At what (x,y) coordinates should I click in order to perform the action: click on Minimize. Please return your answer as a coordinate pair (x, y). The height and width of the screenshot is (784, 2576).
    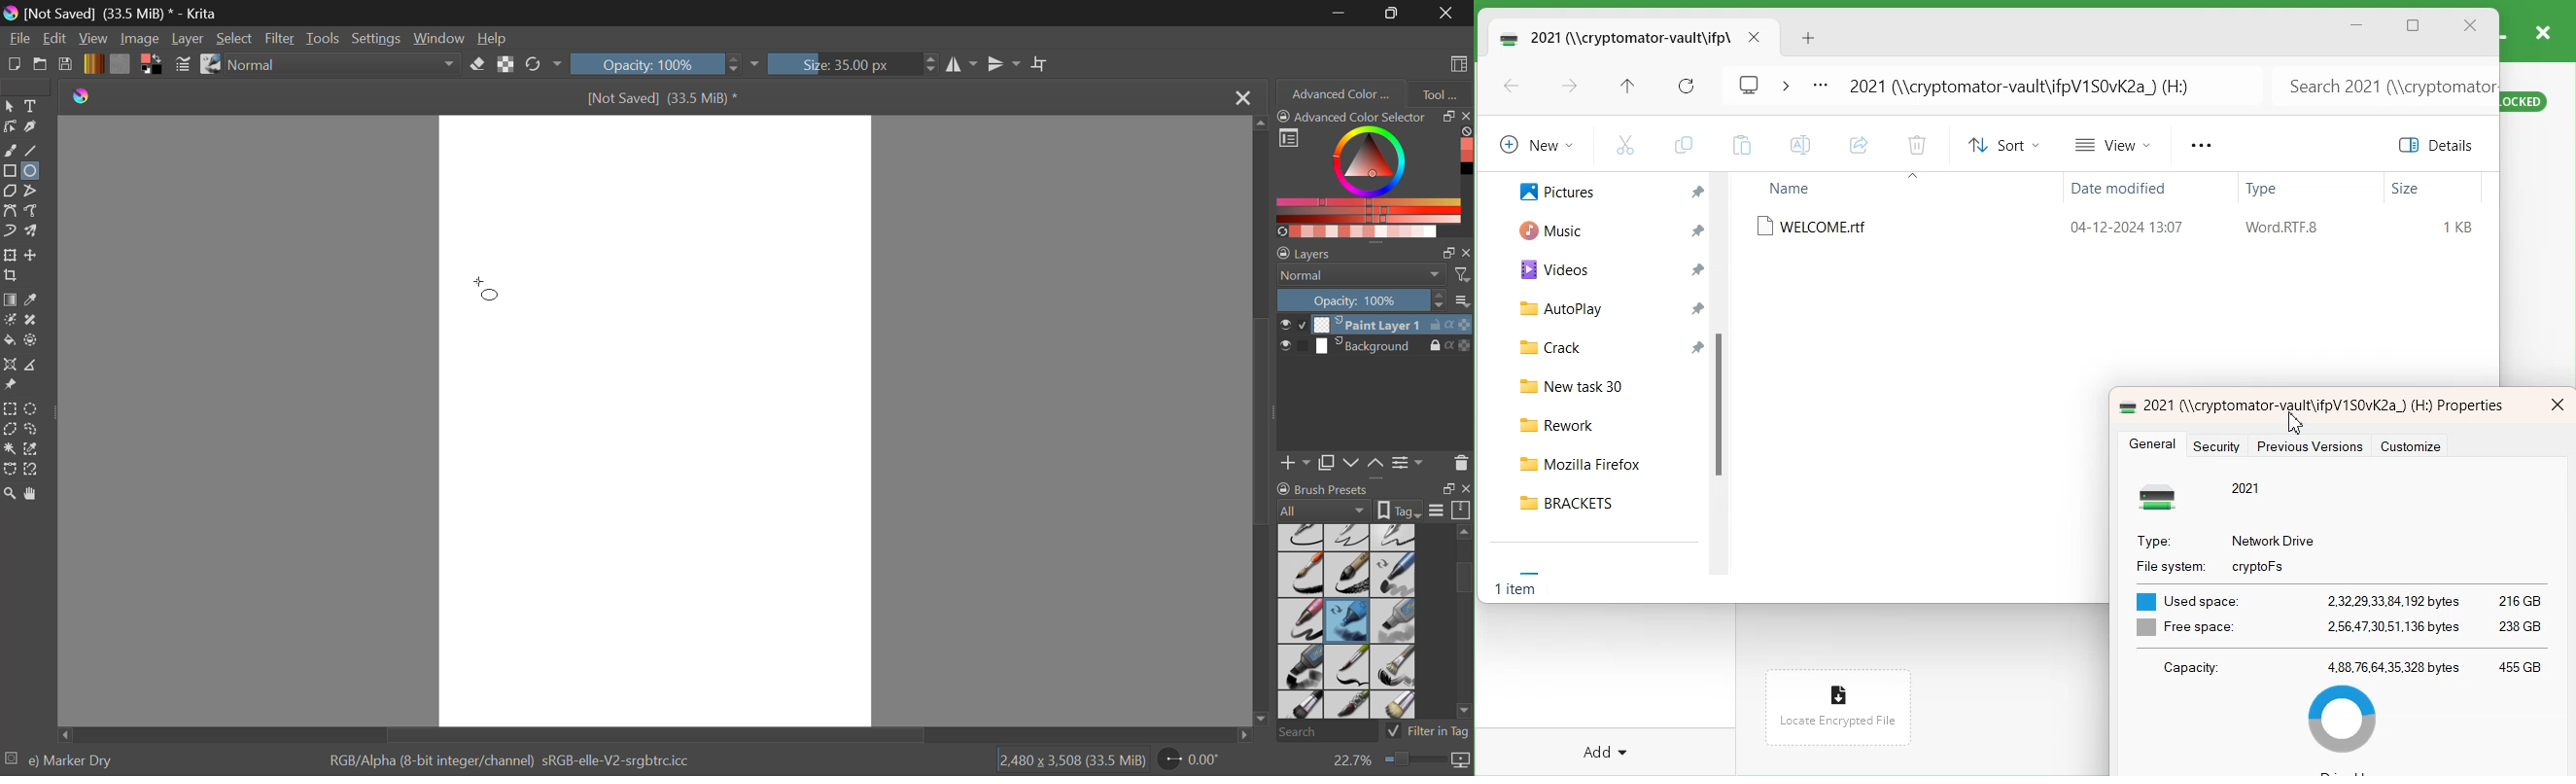
    Looking at the image, I should click on (1396, 13).